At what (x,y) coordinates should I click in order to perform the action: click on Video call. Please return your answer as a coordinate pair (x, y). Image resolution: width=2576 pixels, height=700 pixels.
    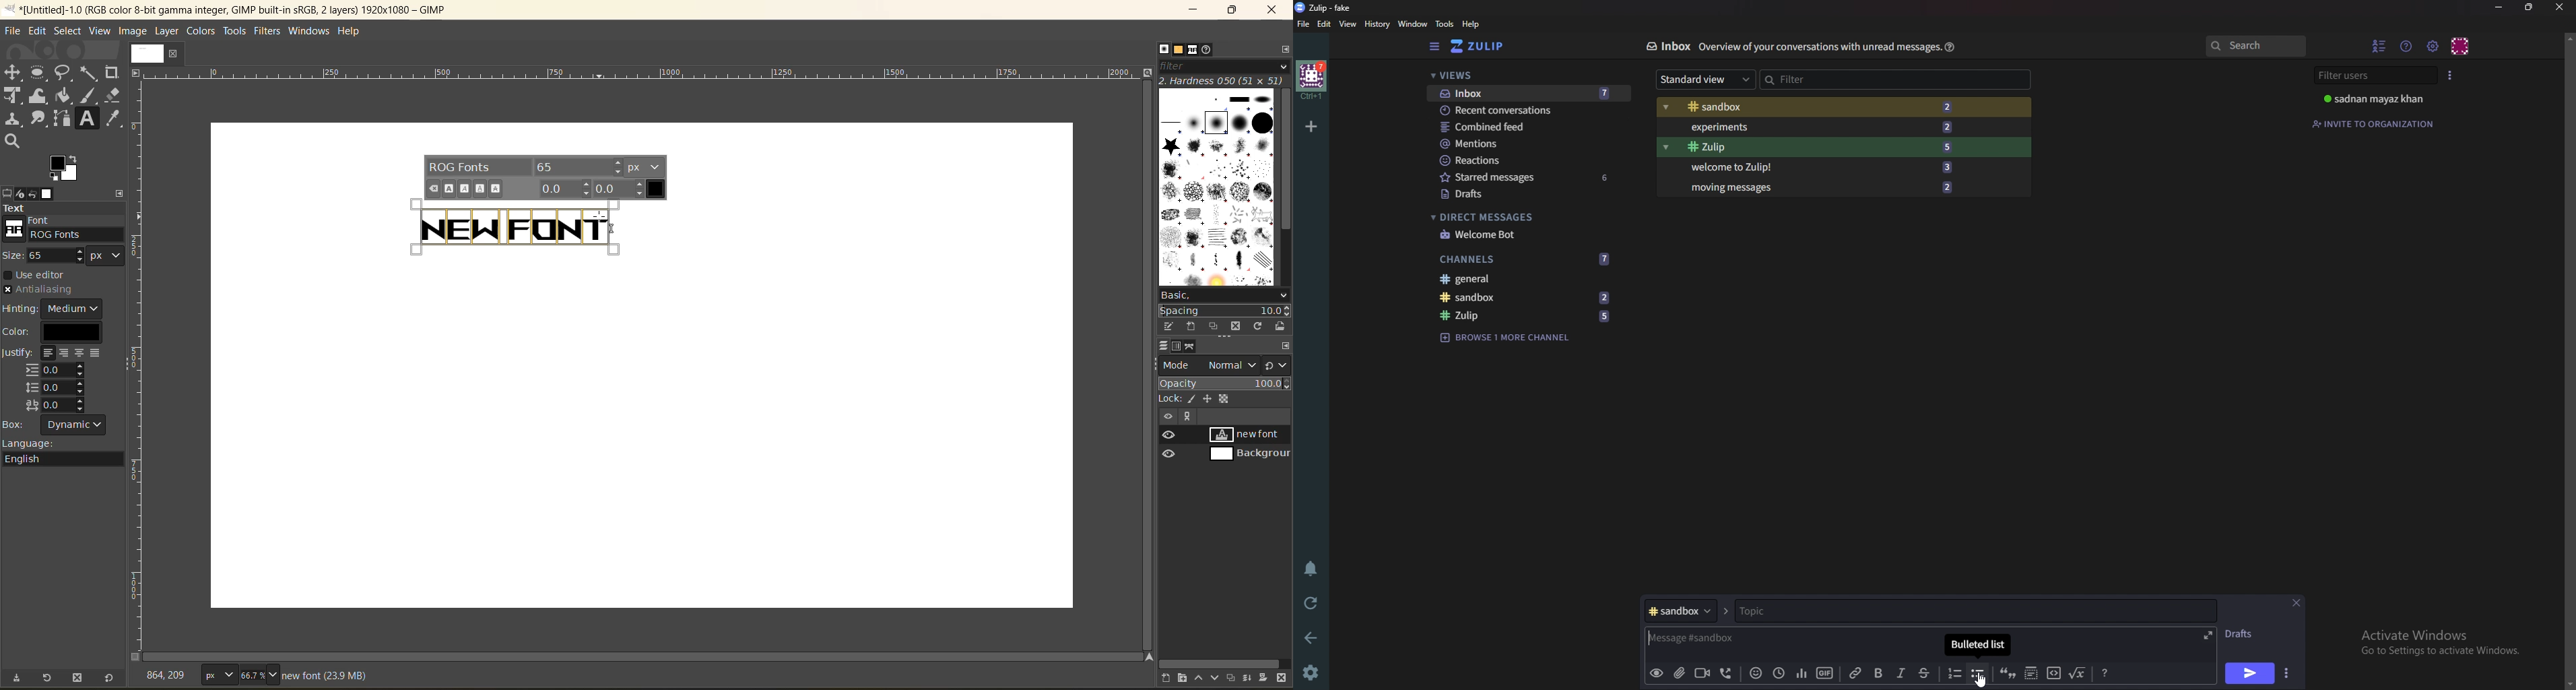
    Looking at the image, I should click on (1701, 672).